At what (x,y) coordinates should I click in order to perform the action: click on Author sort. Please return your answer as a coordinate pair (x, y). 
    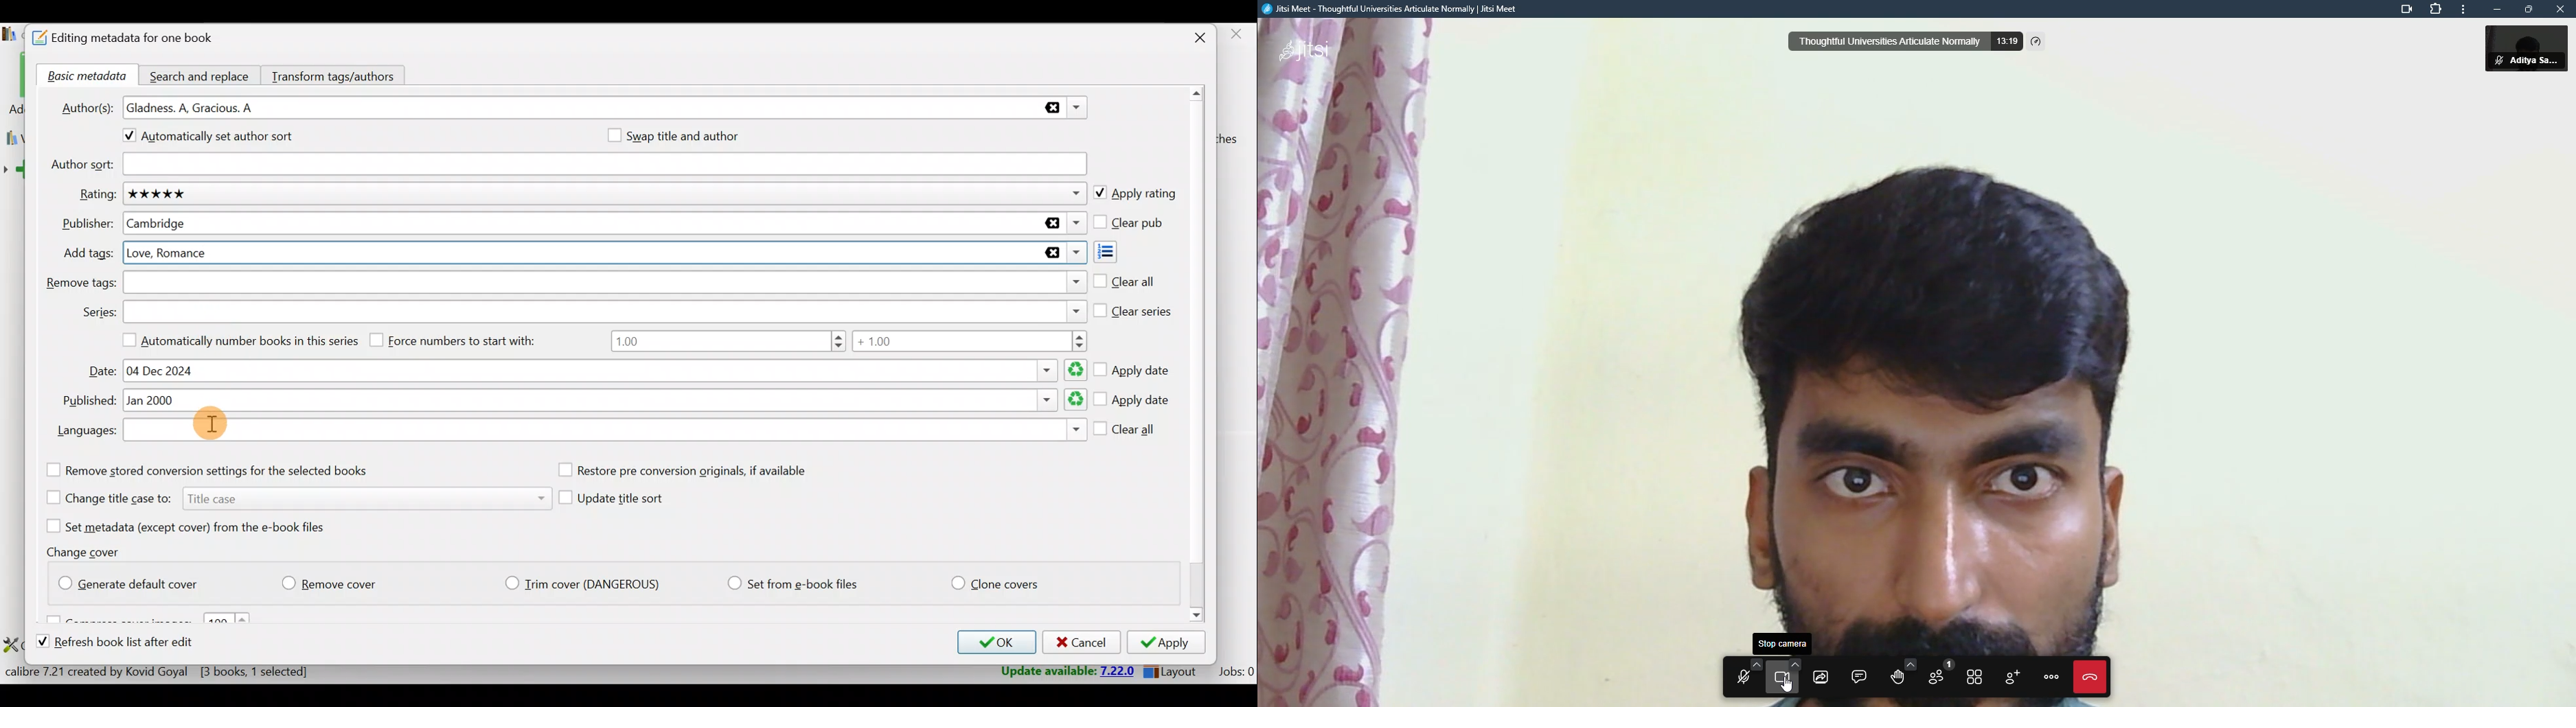
    Looking at the image, I should click on (604, 165).